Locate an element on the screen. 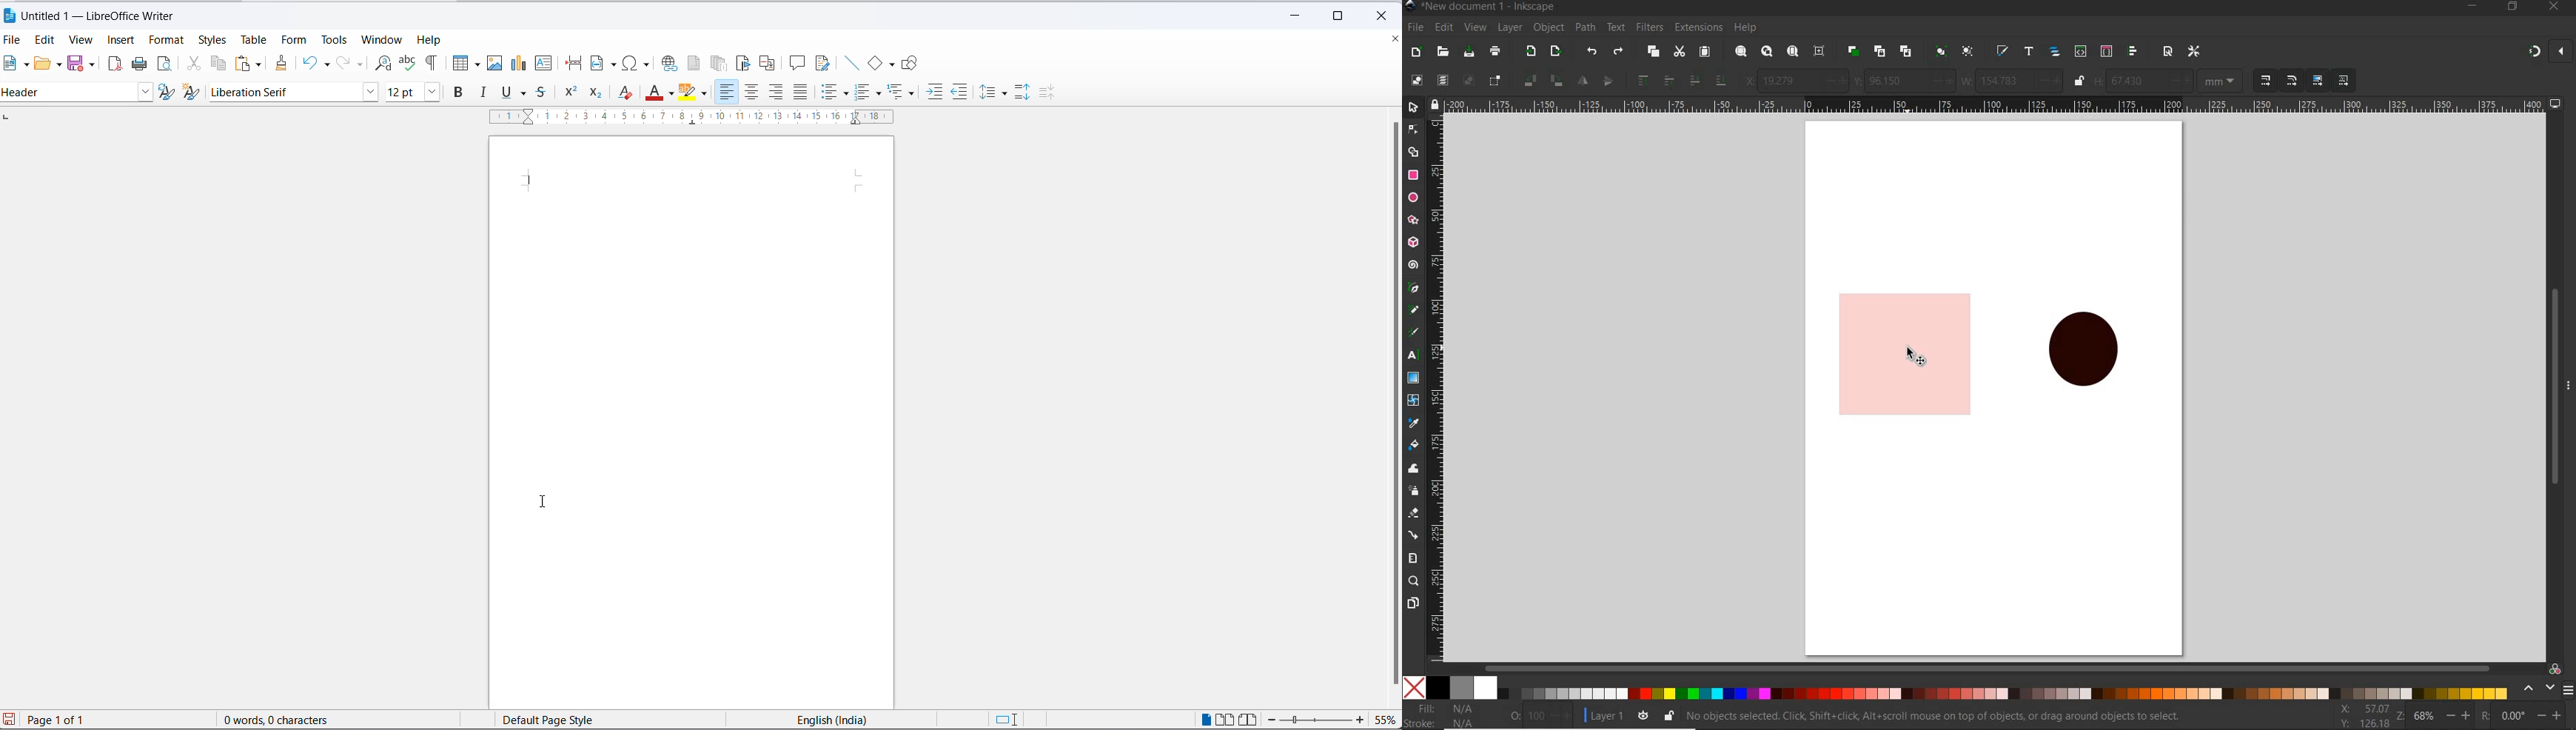  italic is located at coordinates (486, 93).